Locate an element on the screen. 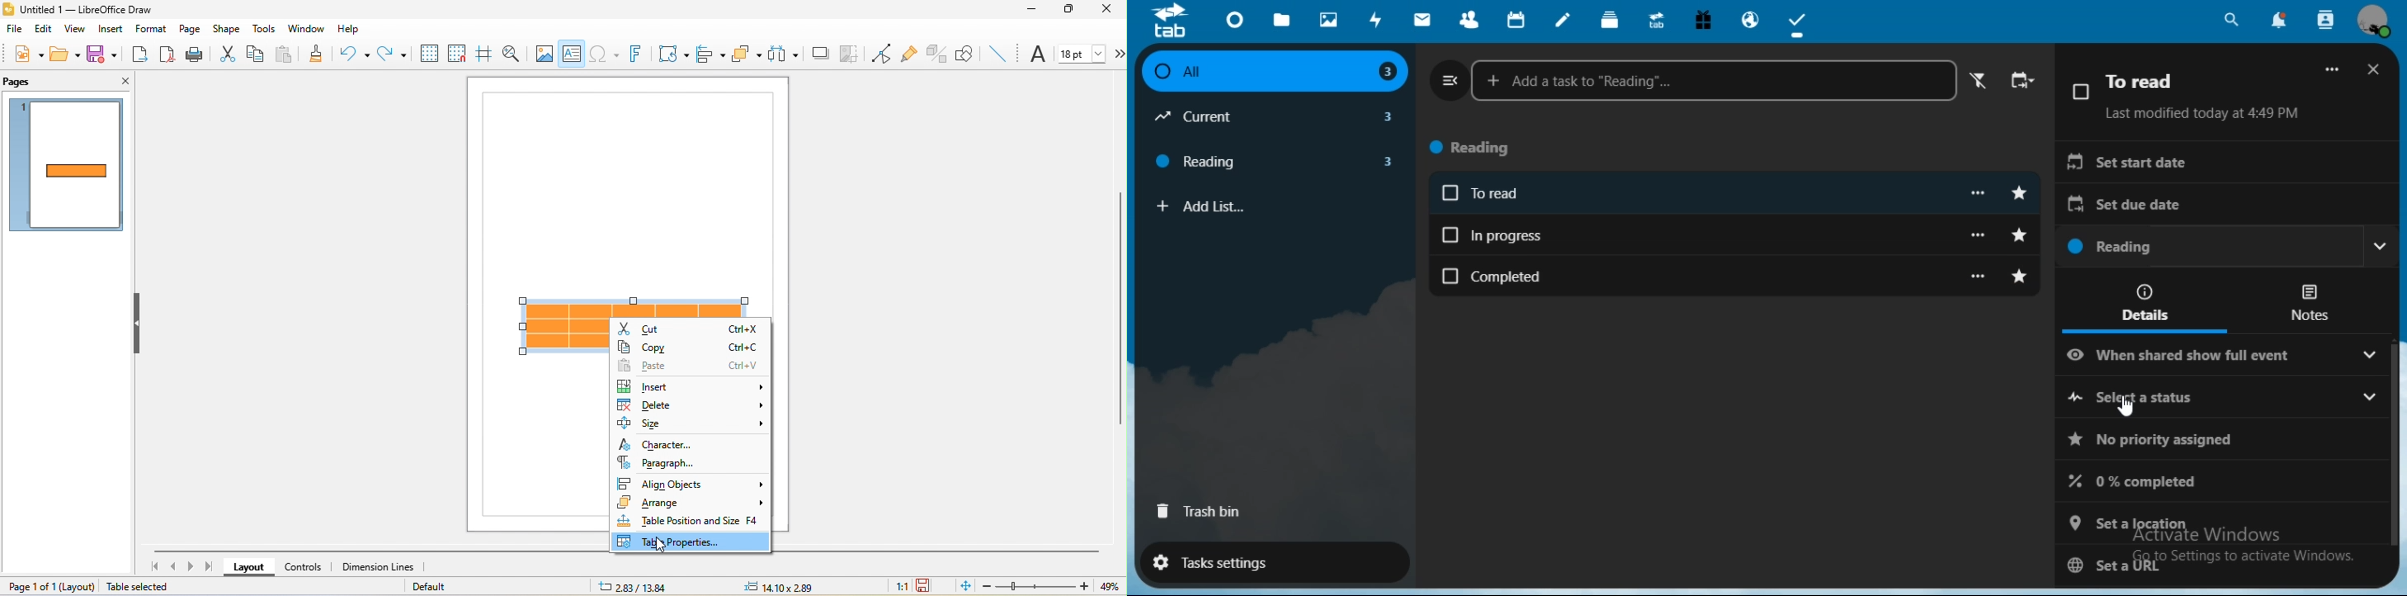 The height and width of the screenshot is (616, 2408). trash bin is located at coordinates (1201, 514).